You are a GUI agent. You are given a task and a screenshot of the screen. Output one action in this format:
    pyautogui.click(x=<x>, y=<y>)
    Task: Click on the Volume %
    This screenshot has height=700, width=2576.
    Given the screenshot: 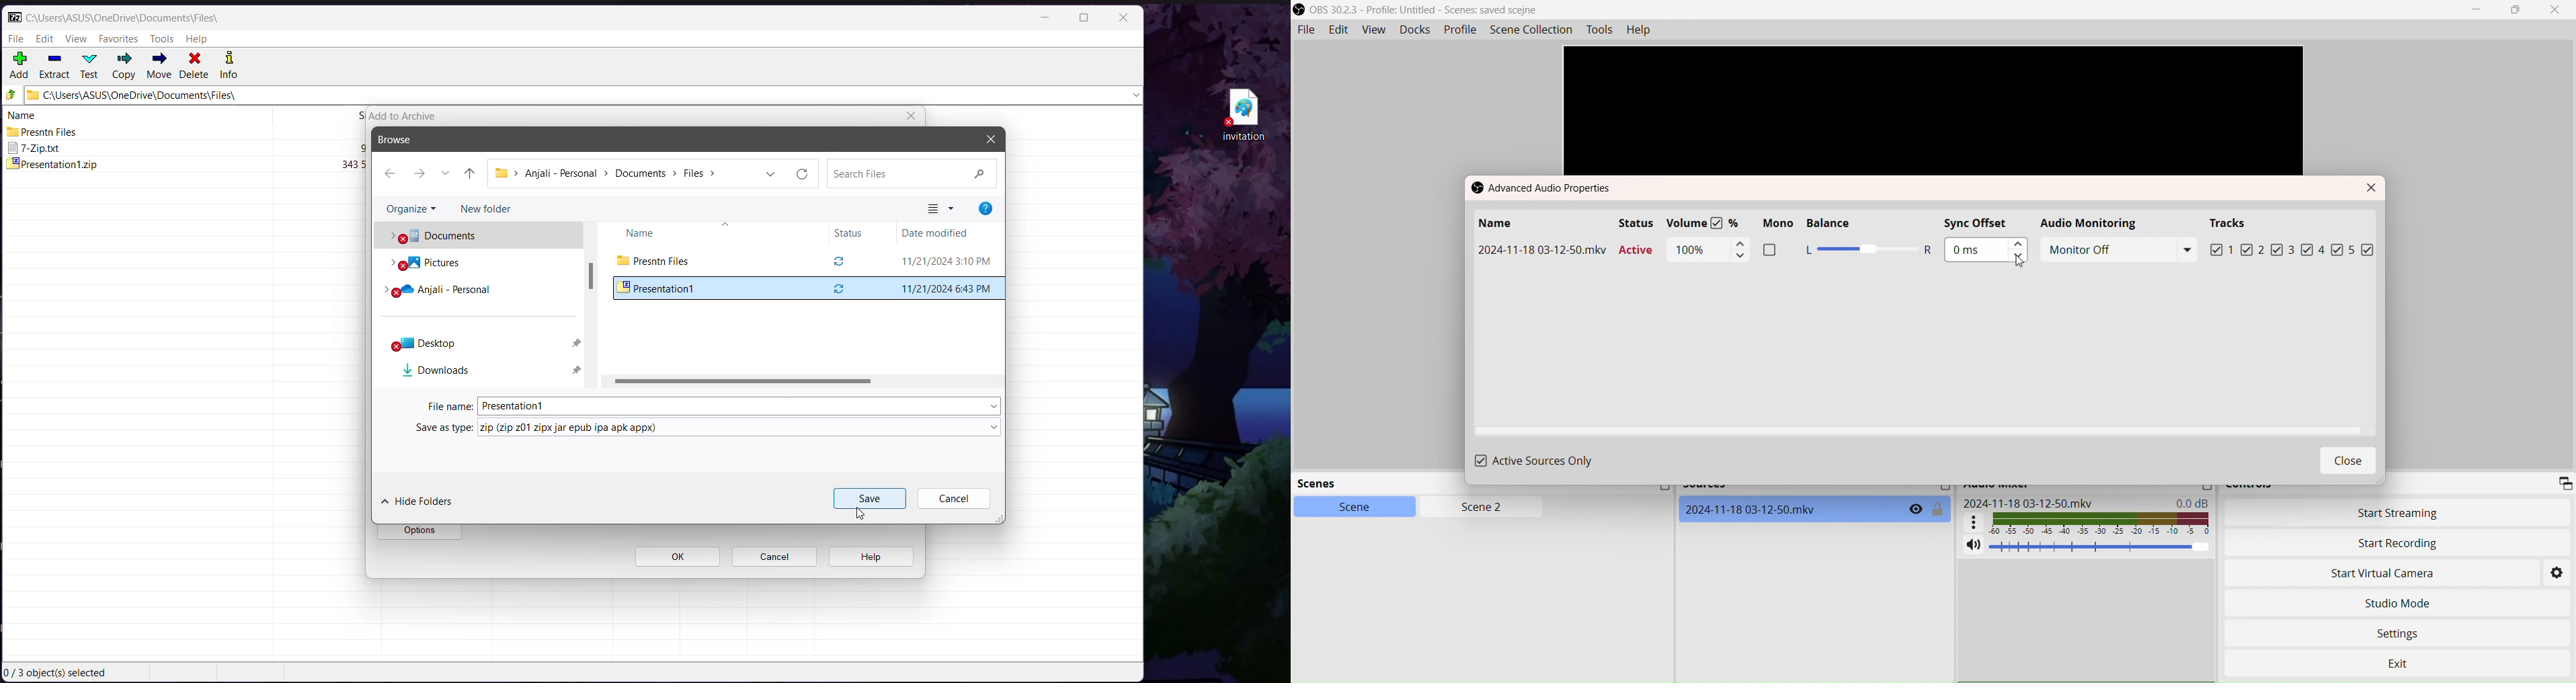 What is the action you would take?
    pyautogui.click(x=1707, y=223)
    